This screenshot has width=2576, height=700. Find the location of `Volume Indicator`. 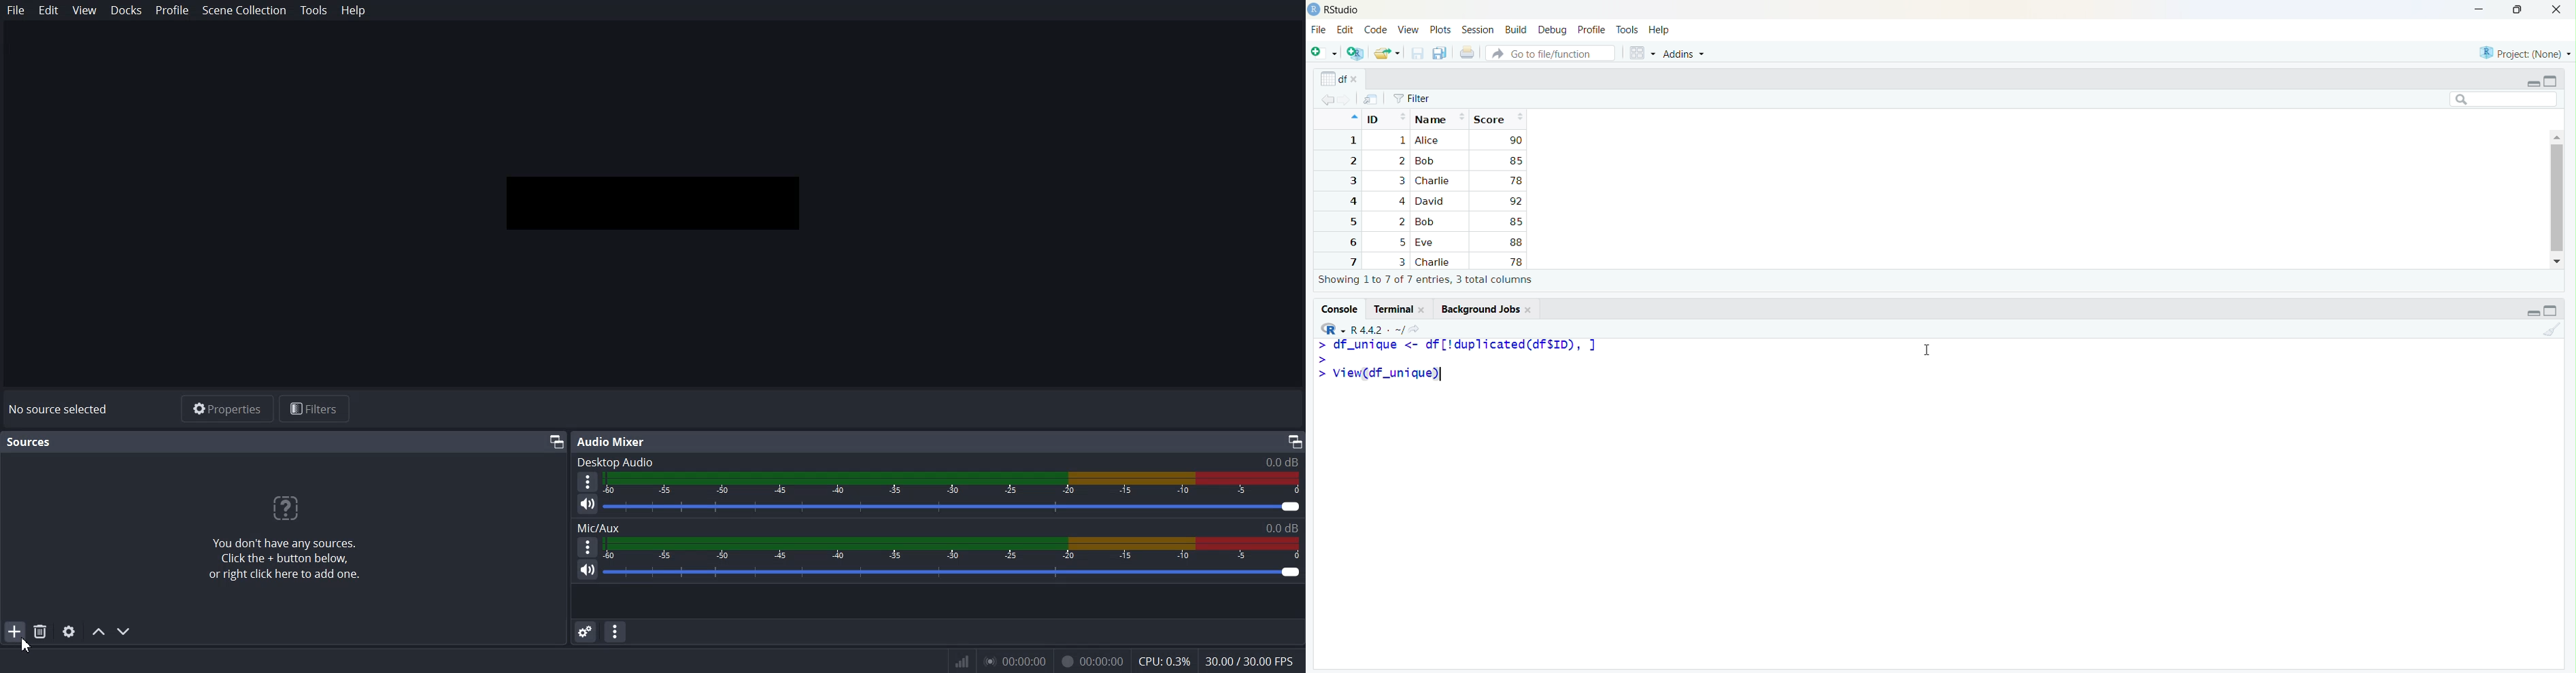

Volume Indicator is located at coordinates (953, 483).